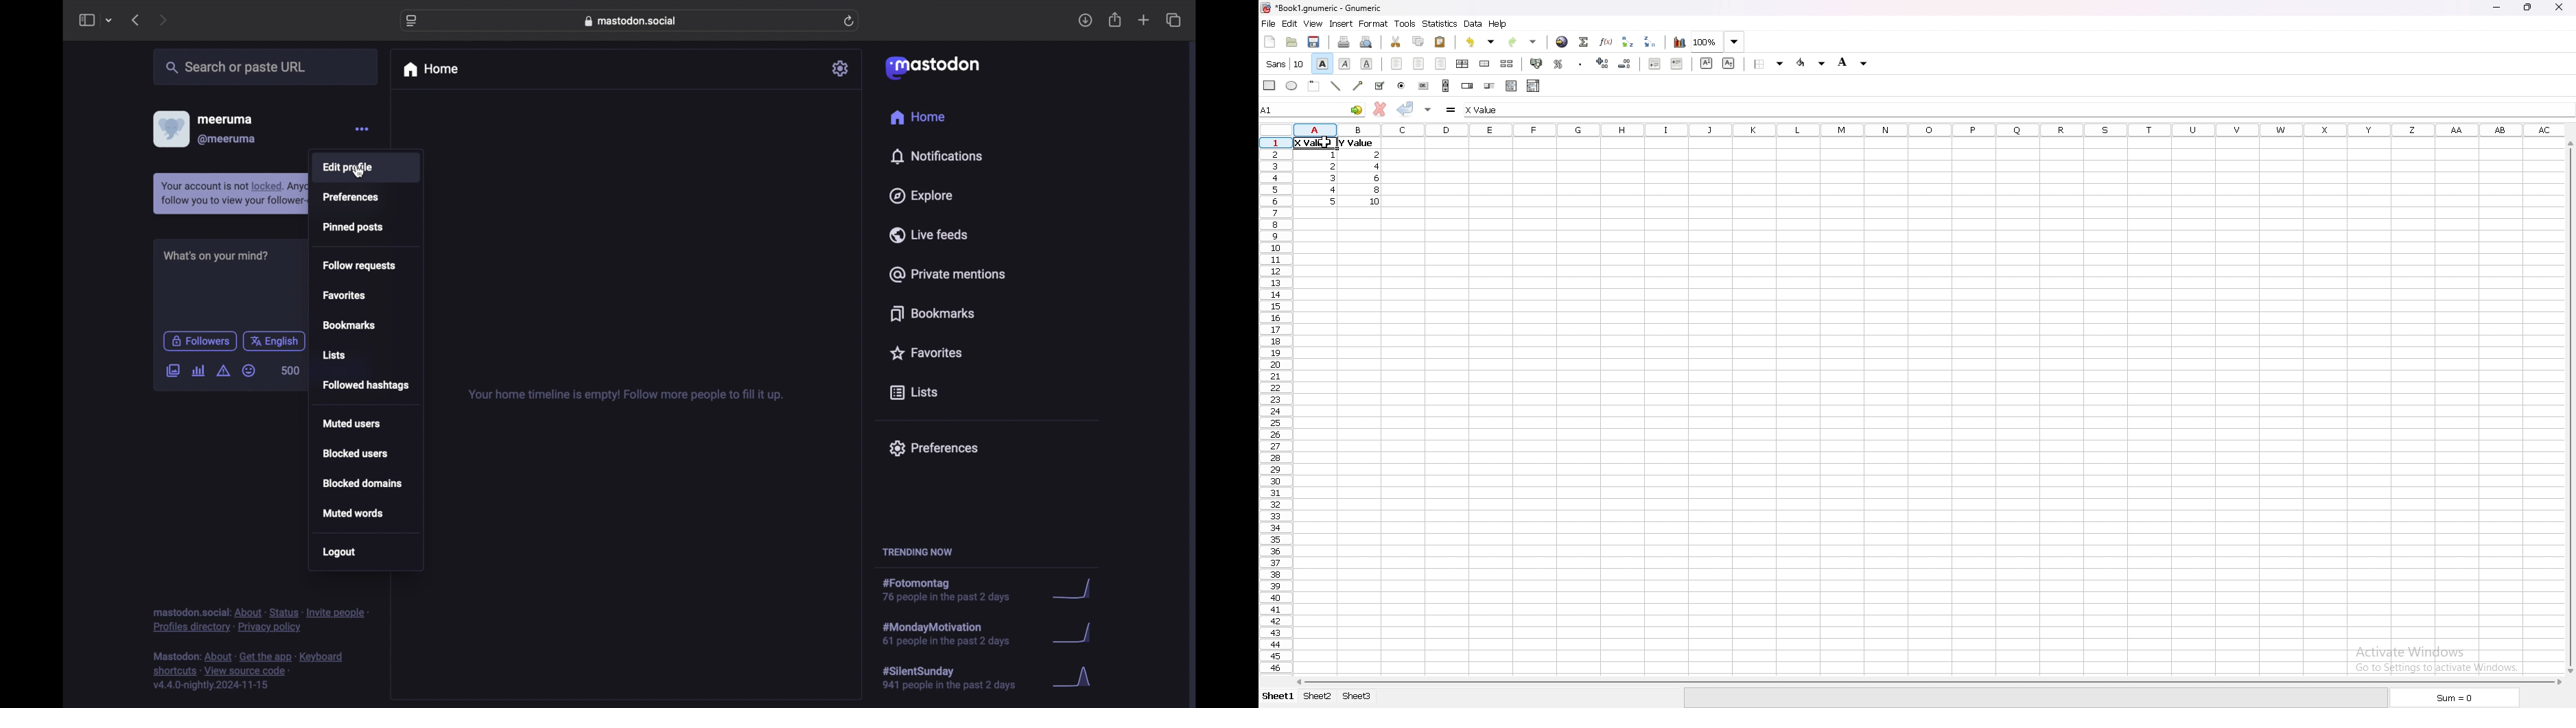 Image resolution: width=2576 pixels, height=728 pixels. What do you see at coordinates (841, 68) in the screenshot?
I see `settings` at bounding box center [841, 68].